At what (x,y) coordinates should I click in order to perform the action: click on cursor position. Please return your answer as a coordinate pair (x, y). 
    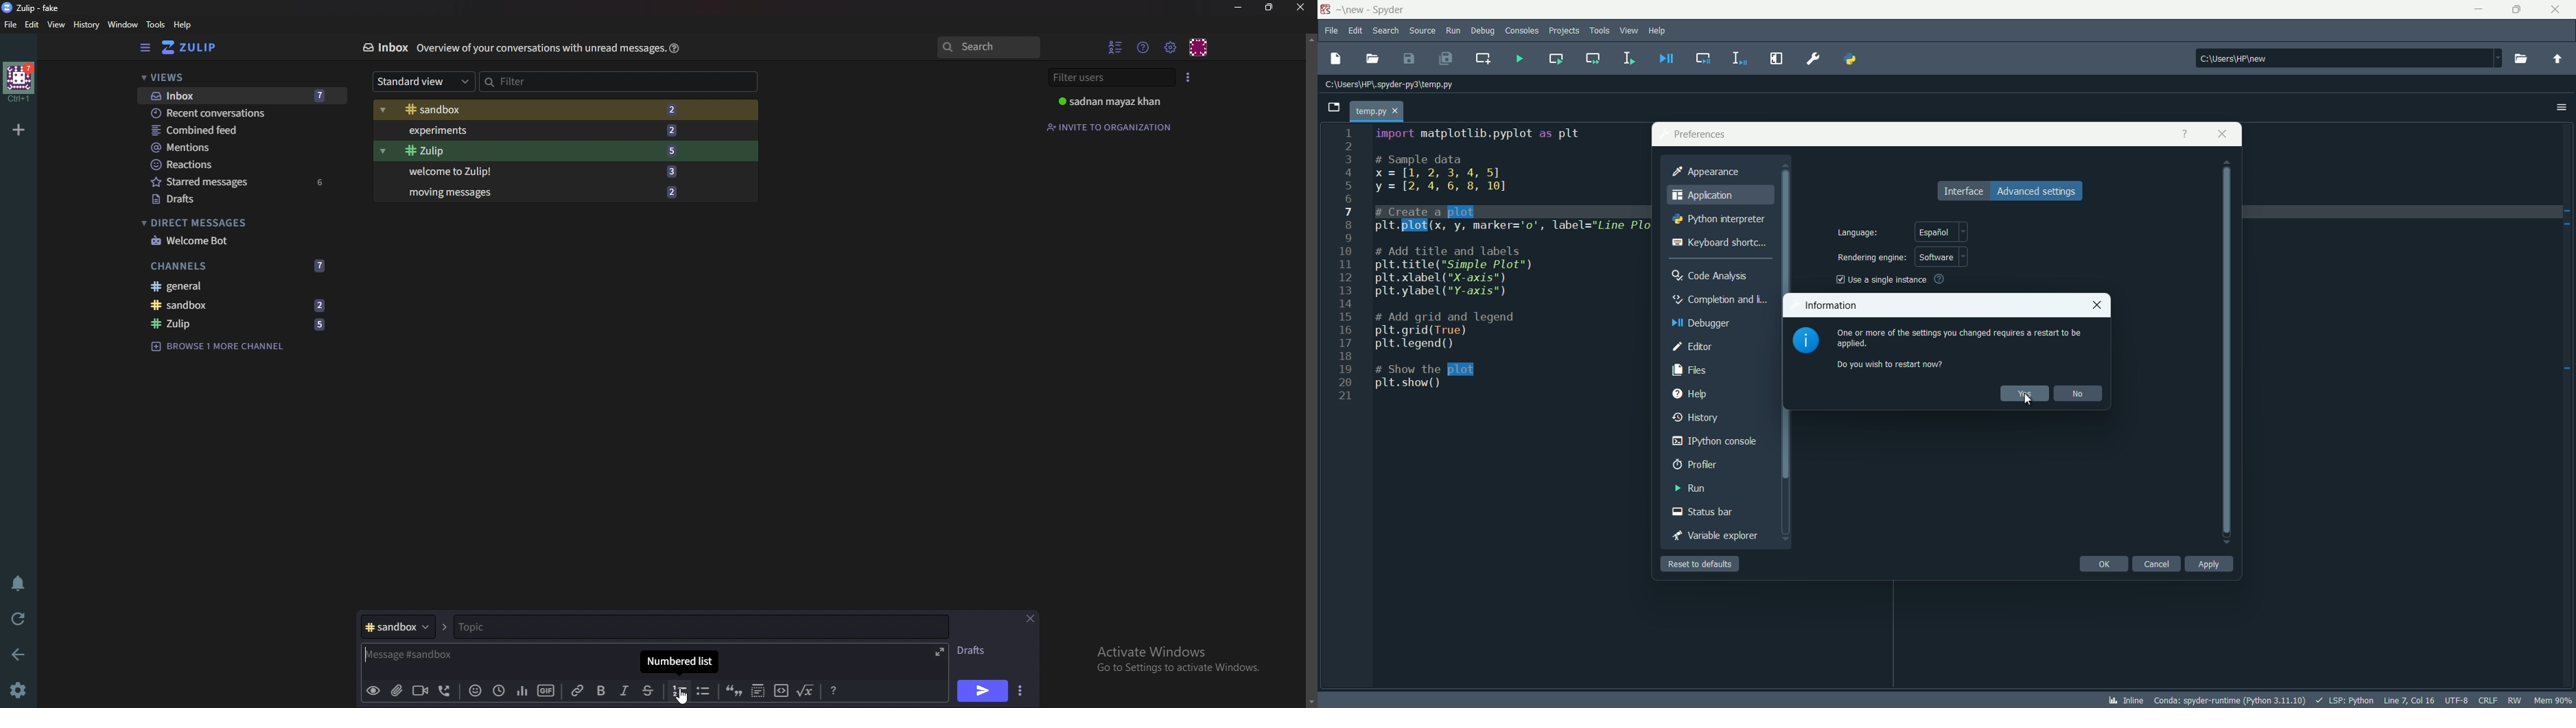
    Looking at the image, I should click on (2409, 700).